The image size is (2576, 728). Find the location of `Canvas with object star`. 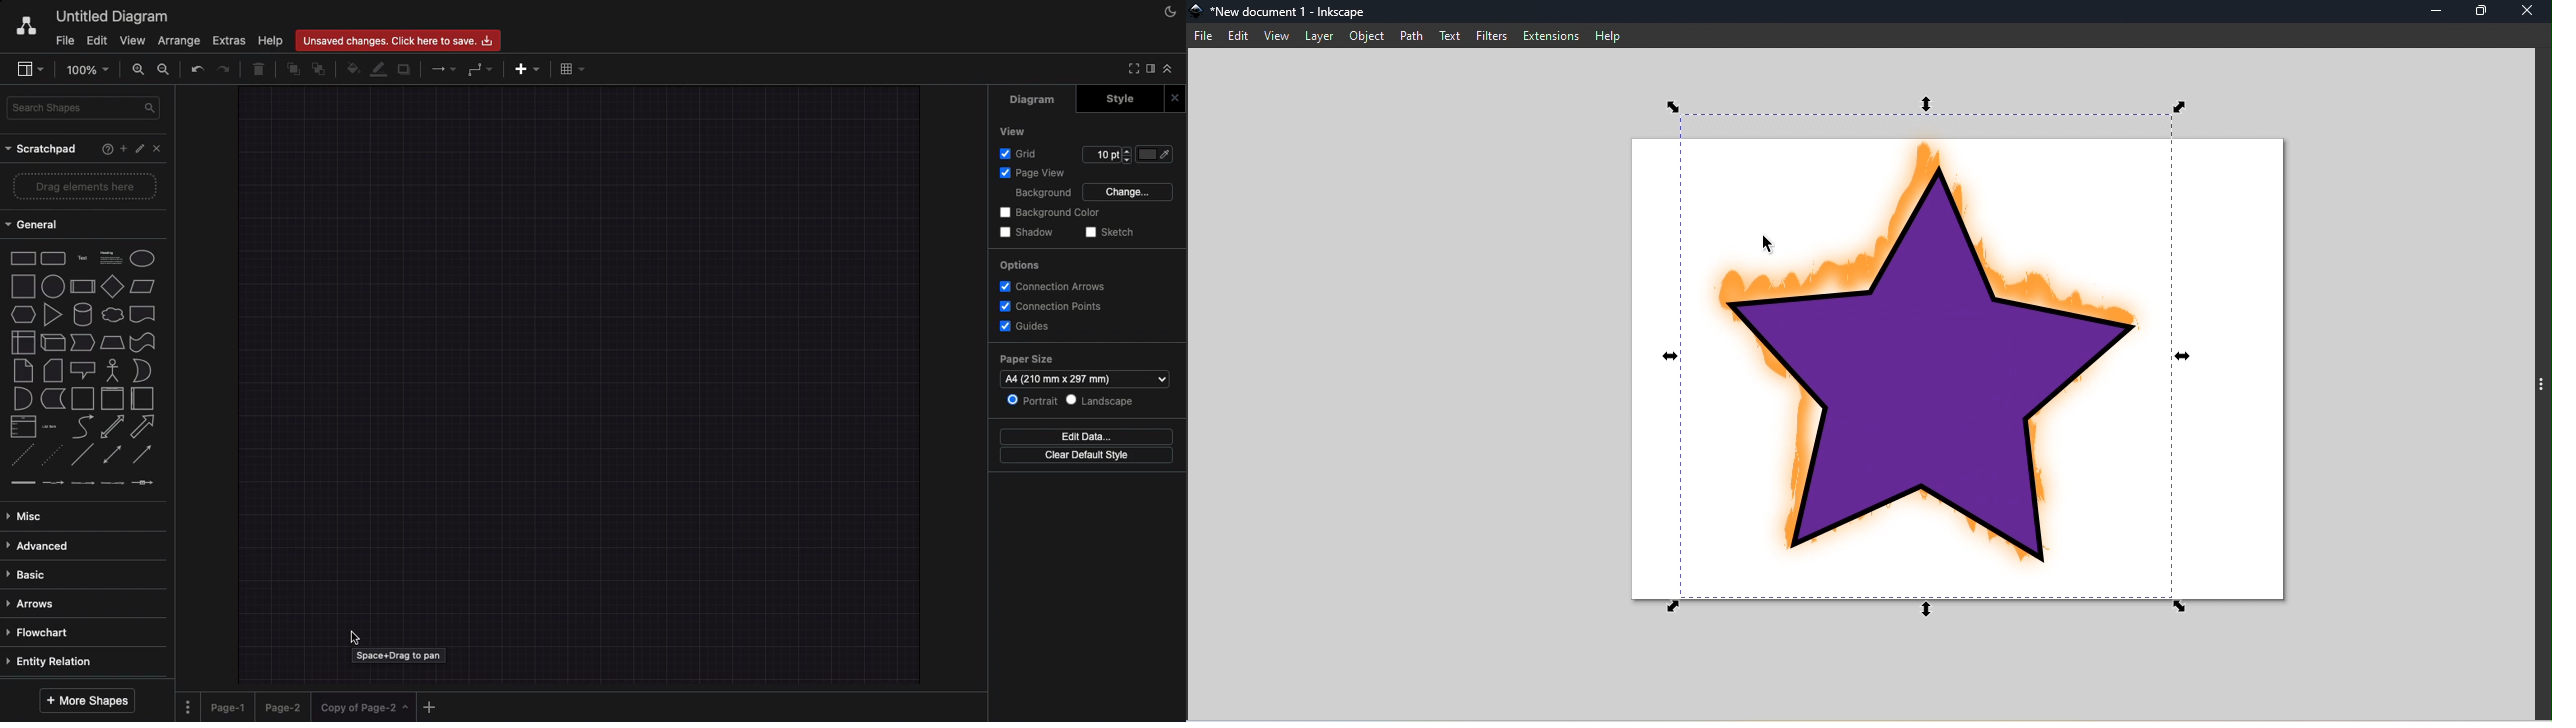

Canvas with object star is located at coordinates (1949, 368).